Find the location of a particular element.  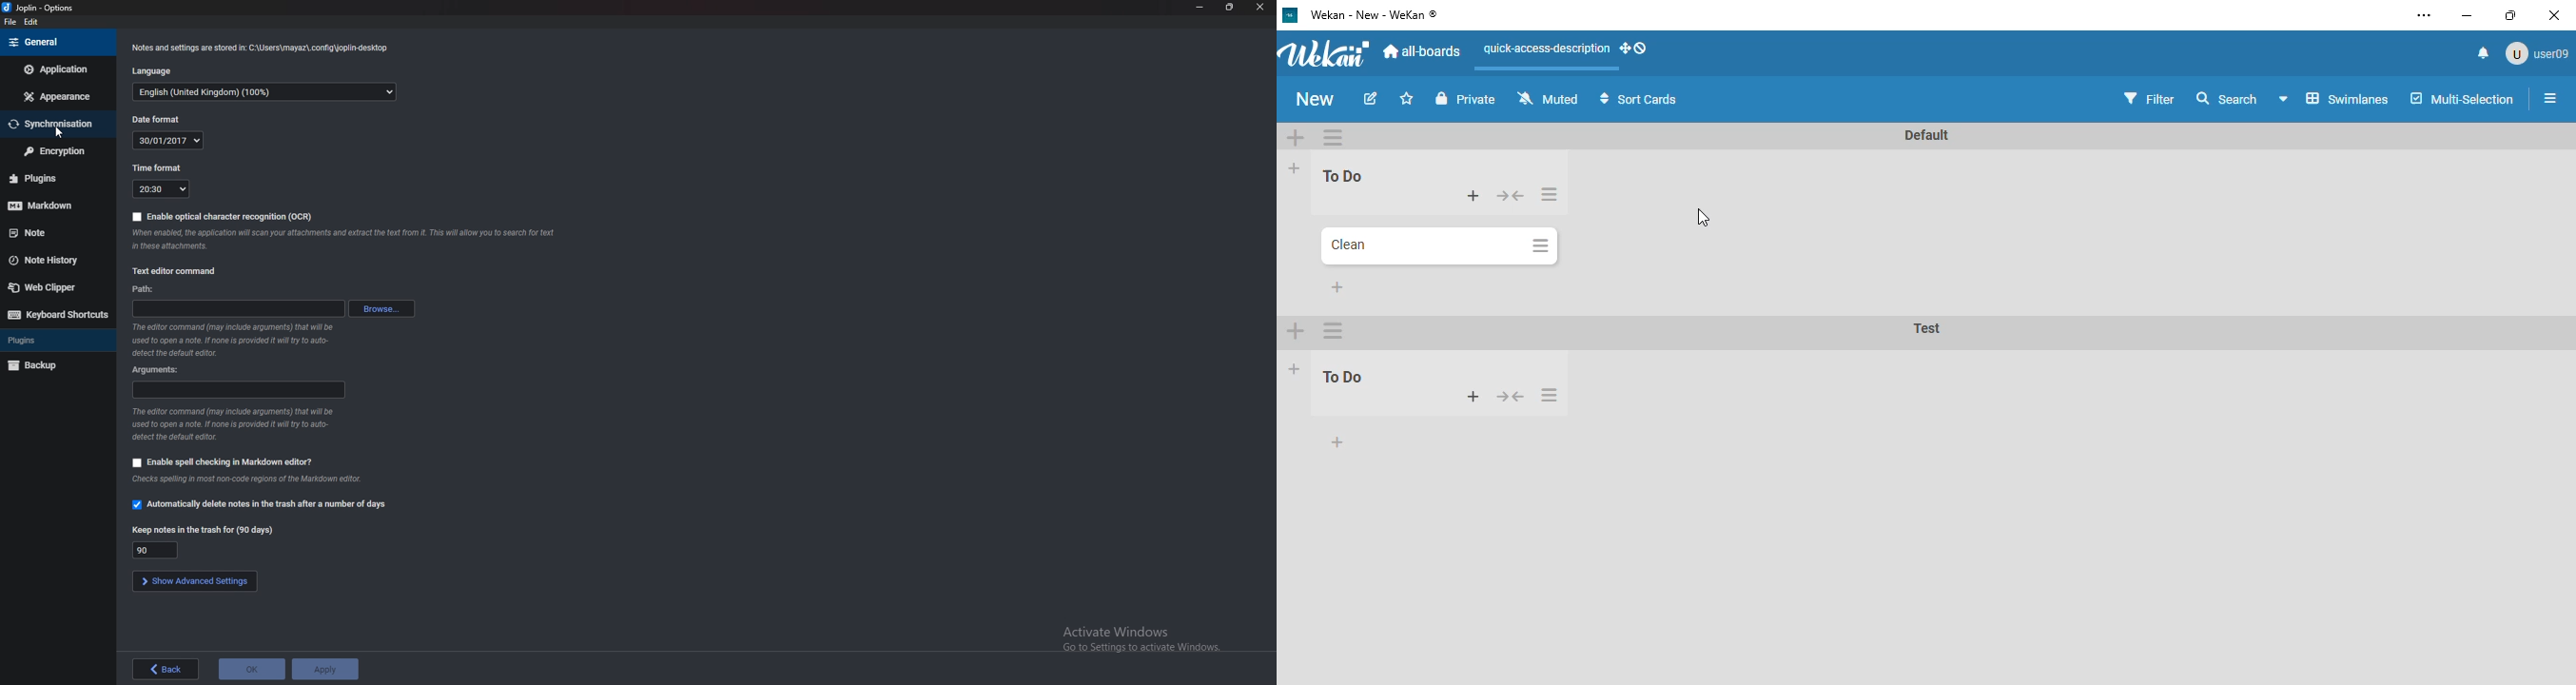

language is located at coordinates (156, 71).